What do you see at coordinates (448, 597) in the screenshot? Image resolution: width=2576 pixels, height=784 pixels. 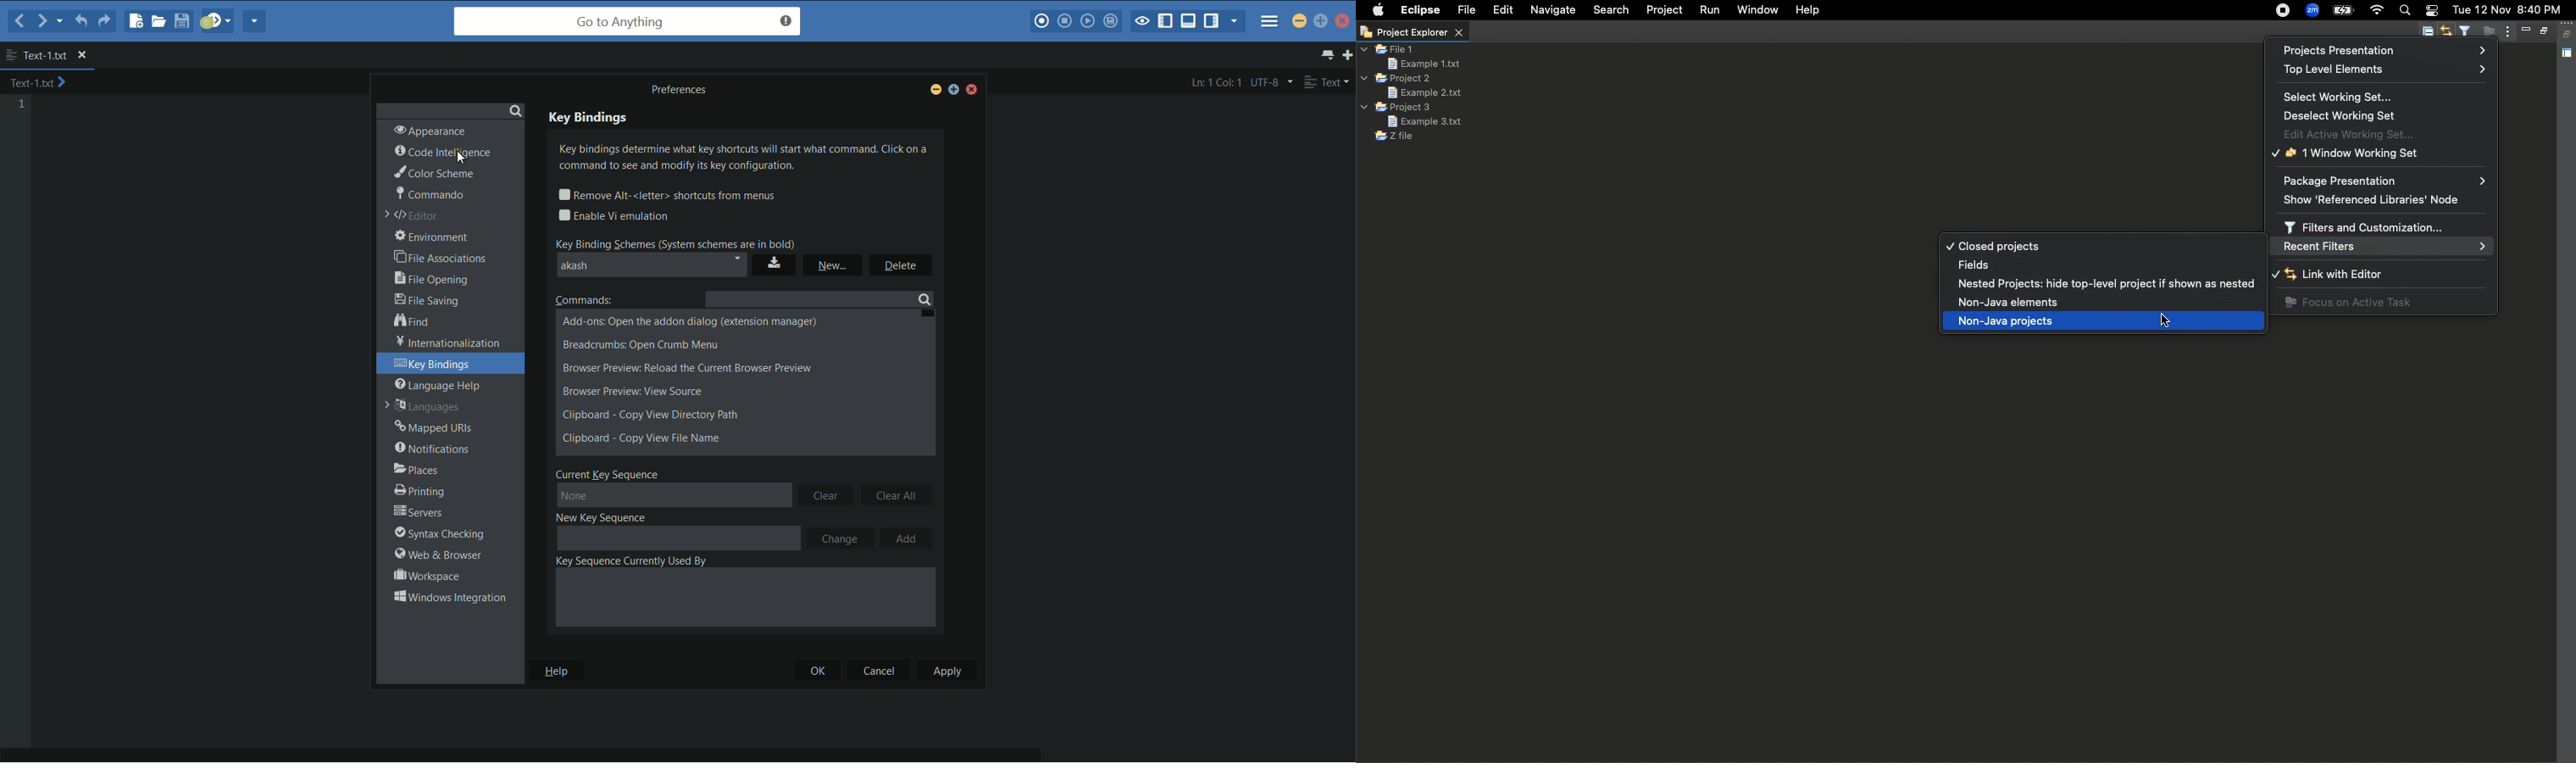 I see `window interactions` at bounding box center [448, 597].